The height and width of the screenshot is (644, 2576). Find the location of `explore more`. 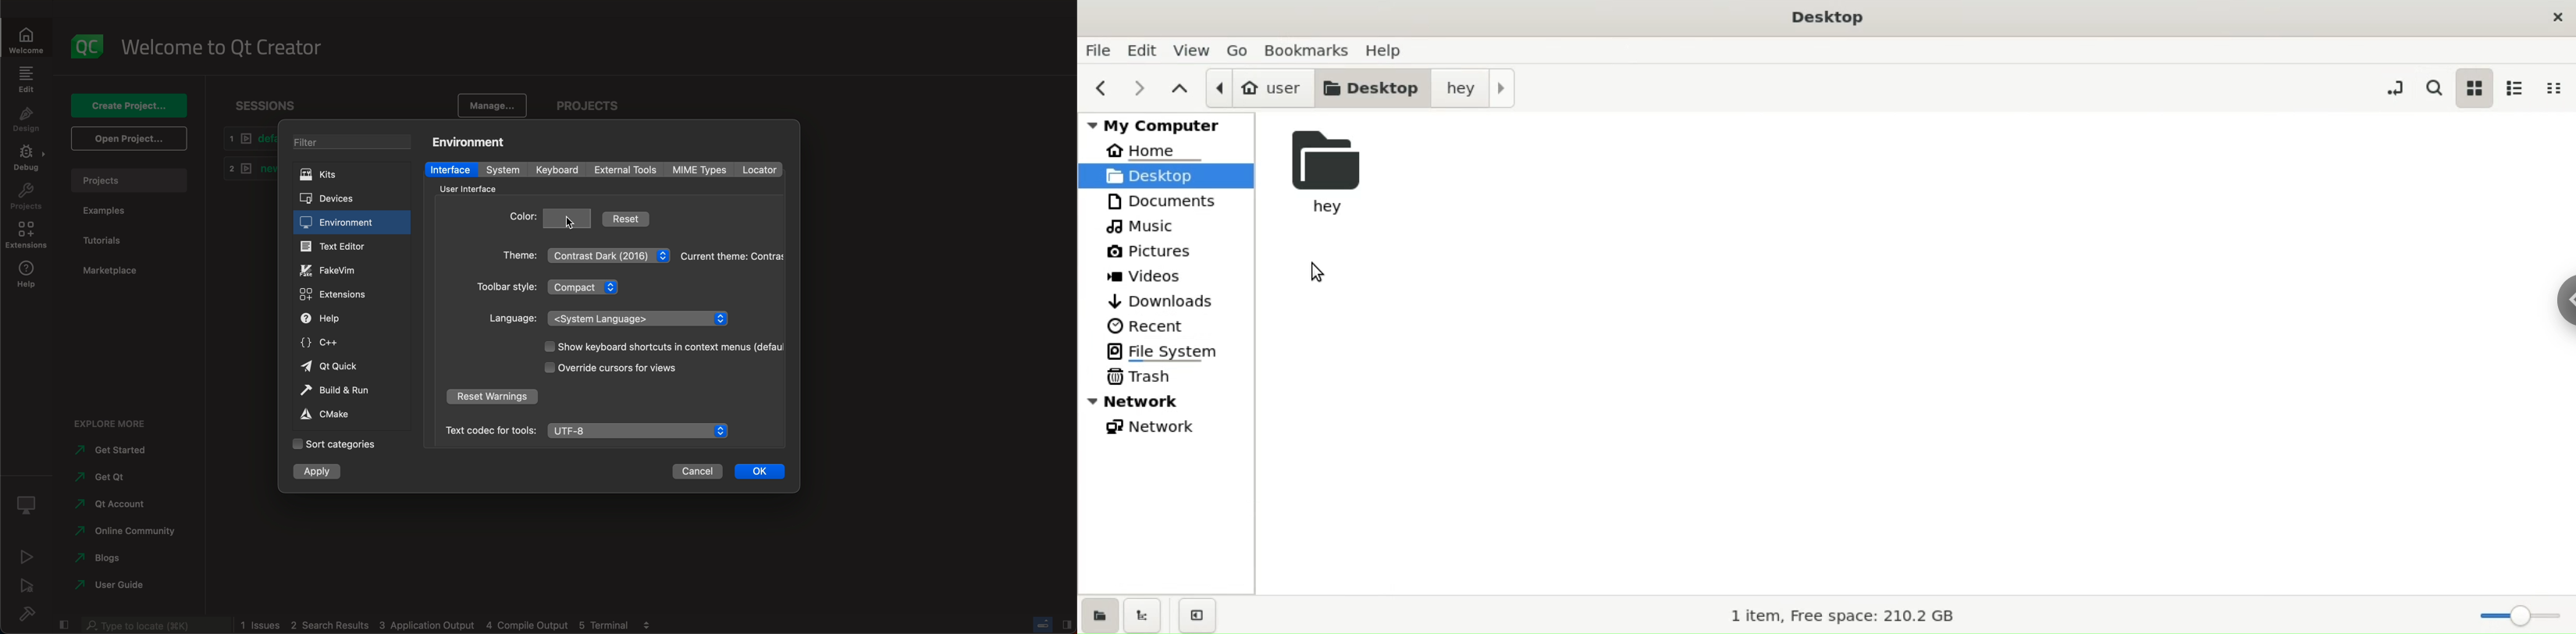

explore more is located at coordinates (115, 419).